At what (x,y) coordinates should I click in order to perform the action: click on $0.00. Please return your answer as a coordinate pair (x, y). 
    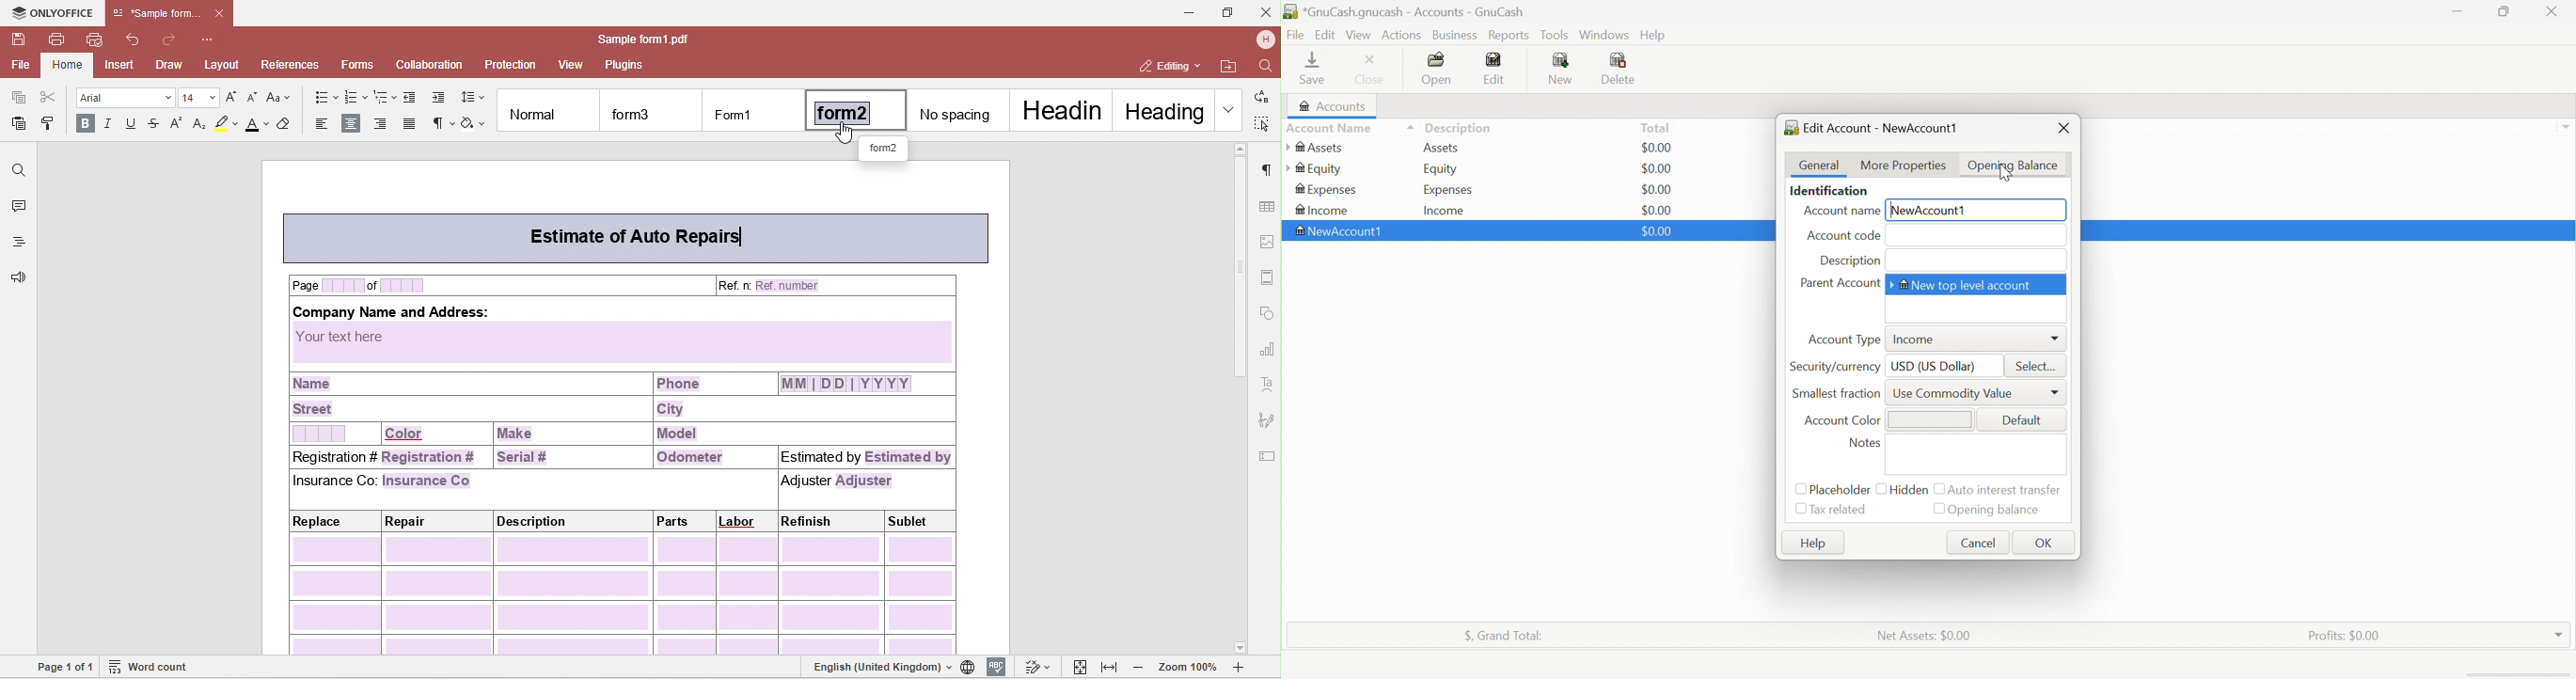
    Looking at the image, I should click on (1657, 208).